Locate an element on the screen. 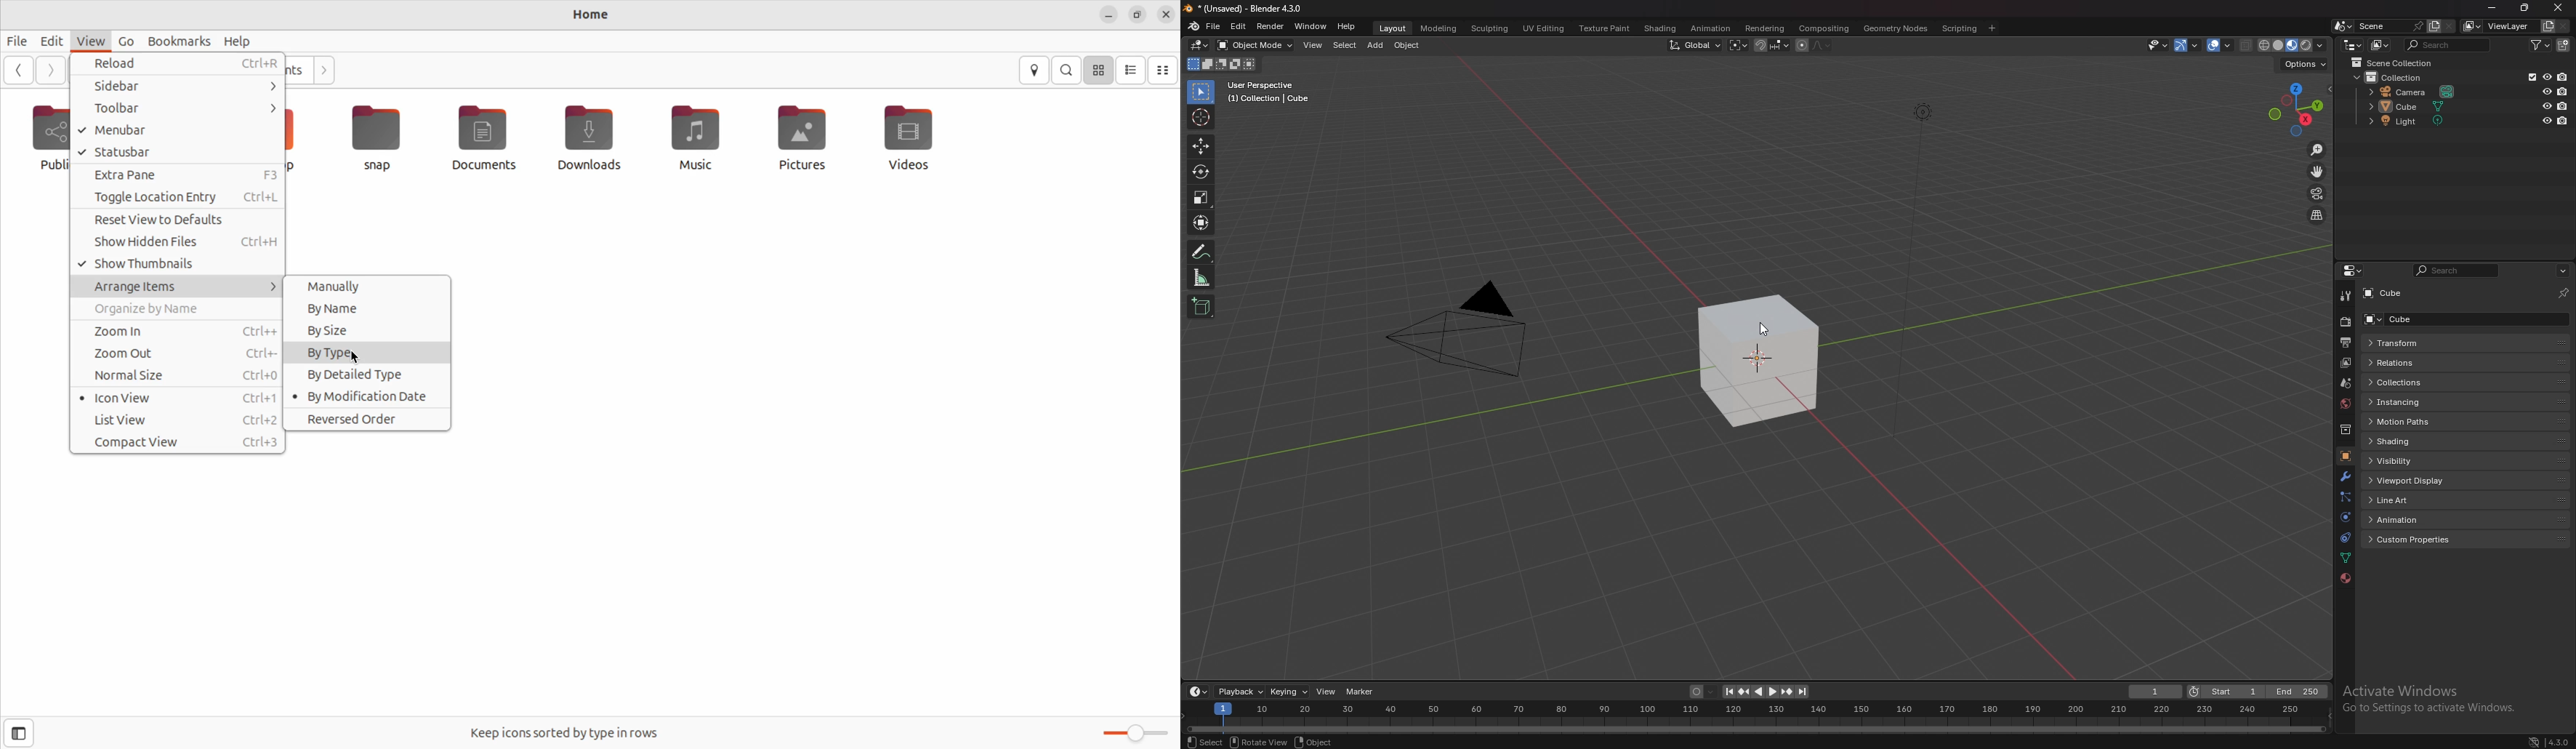 The image size is (2576, 756). cube is located at coordinates (2417, 319).